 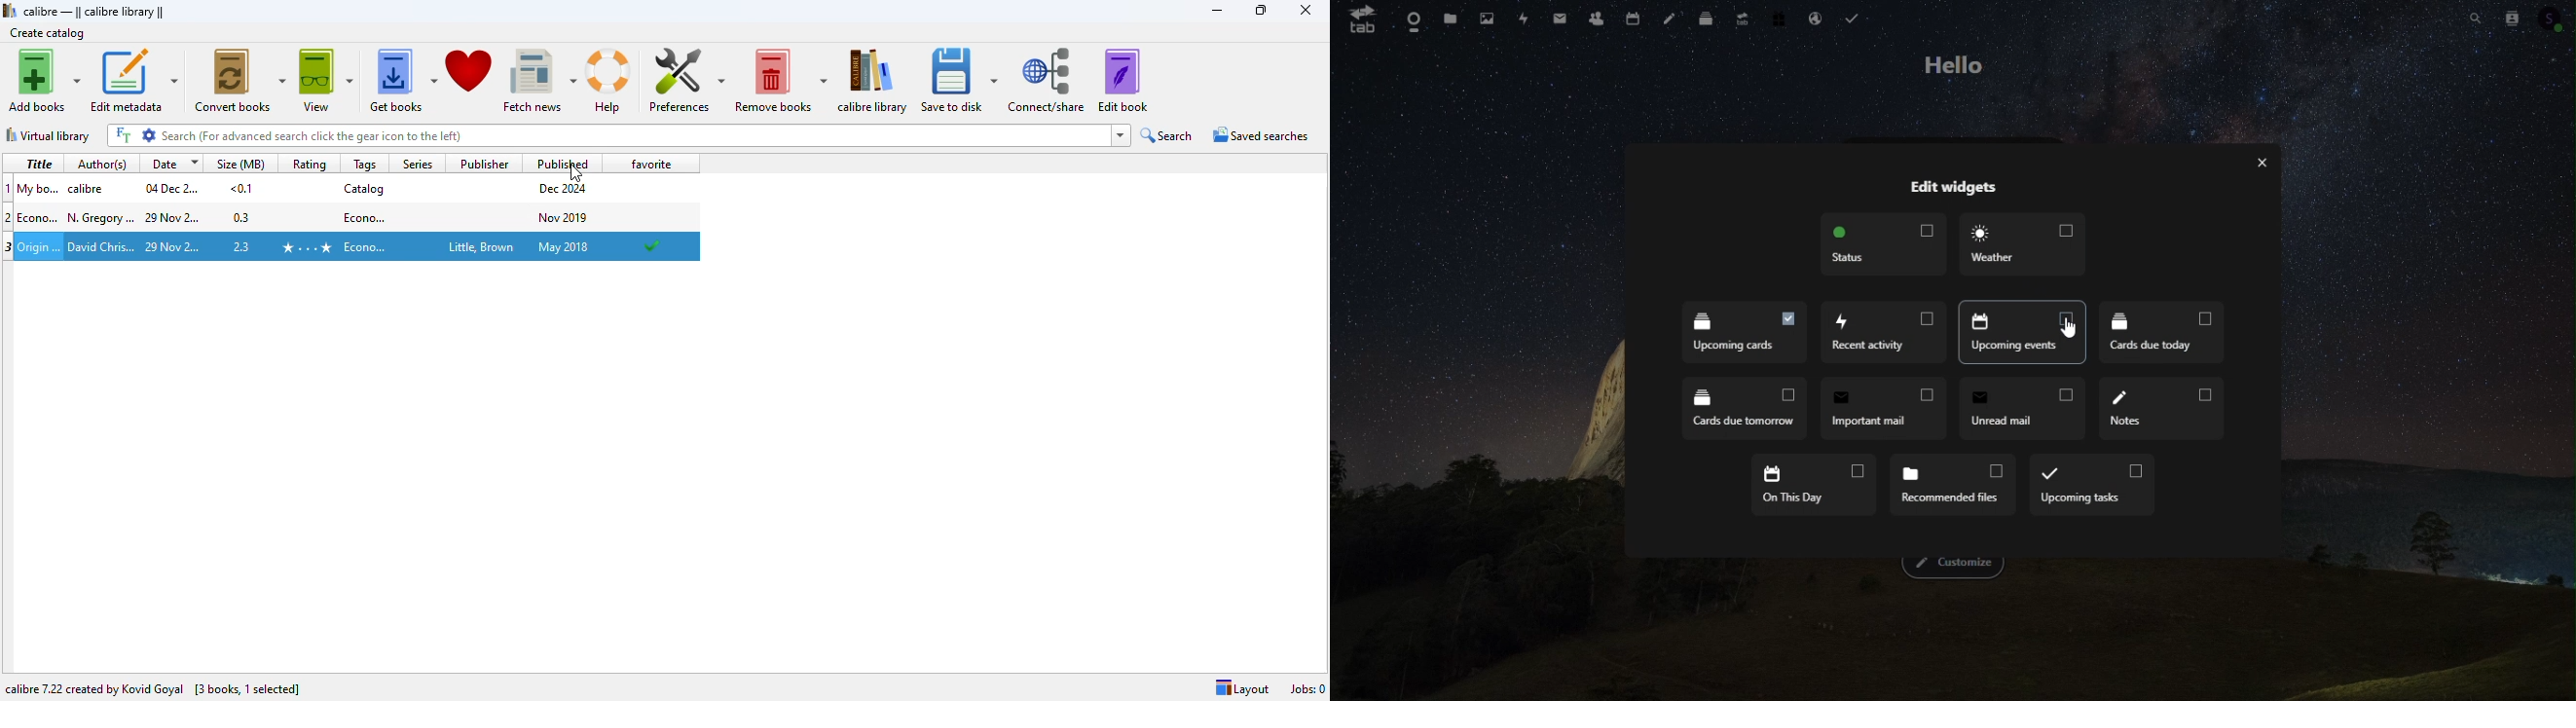 I want to click on date, so click(x=173, y=217).